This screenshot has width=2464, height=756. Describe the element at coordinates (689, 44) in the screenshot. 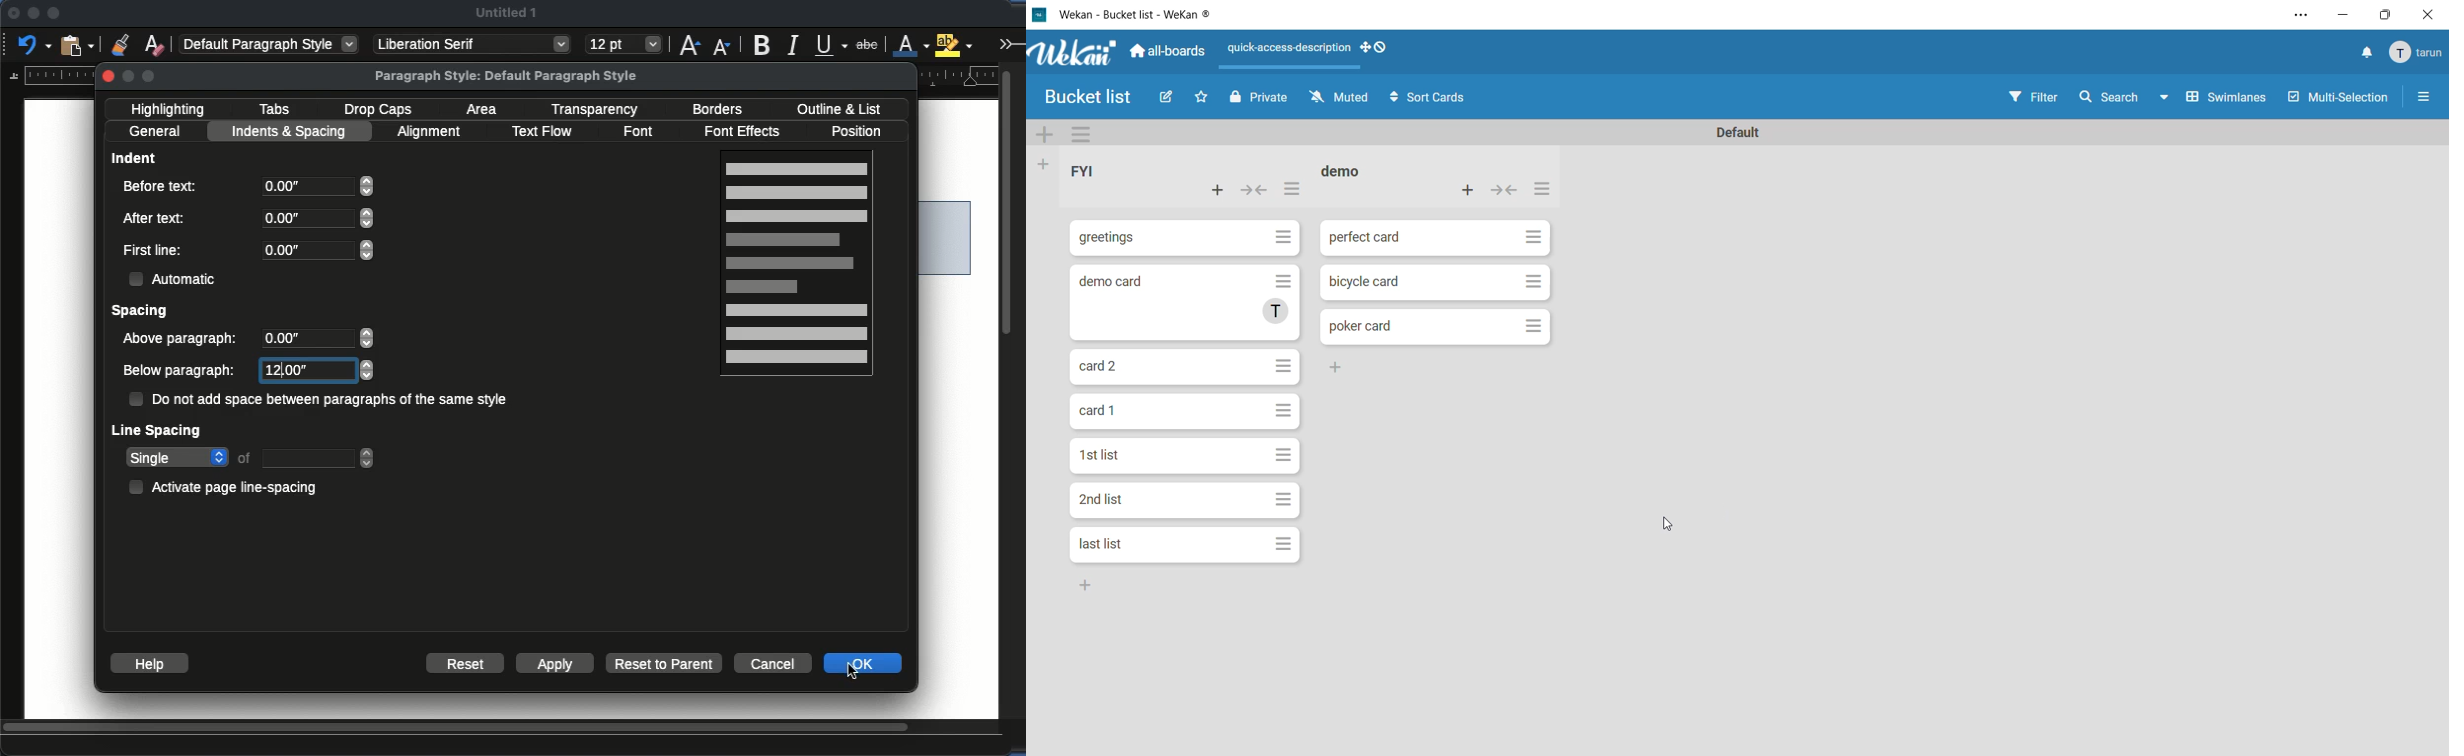

I see `increase size` at that location.